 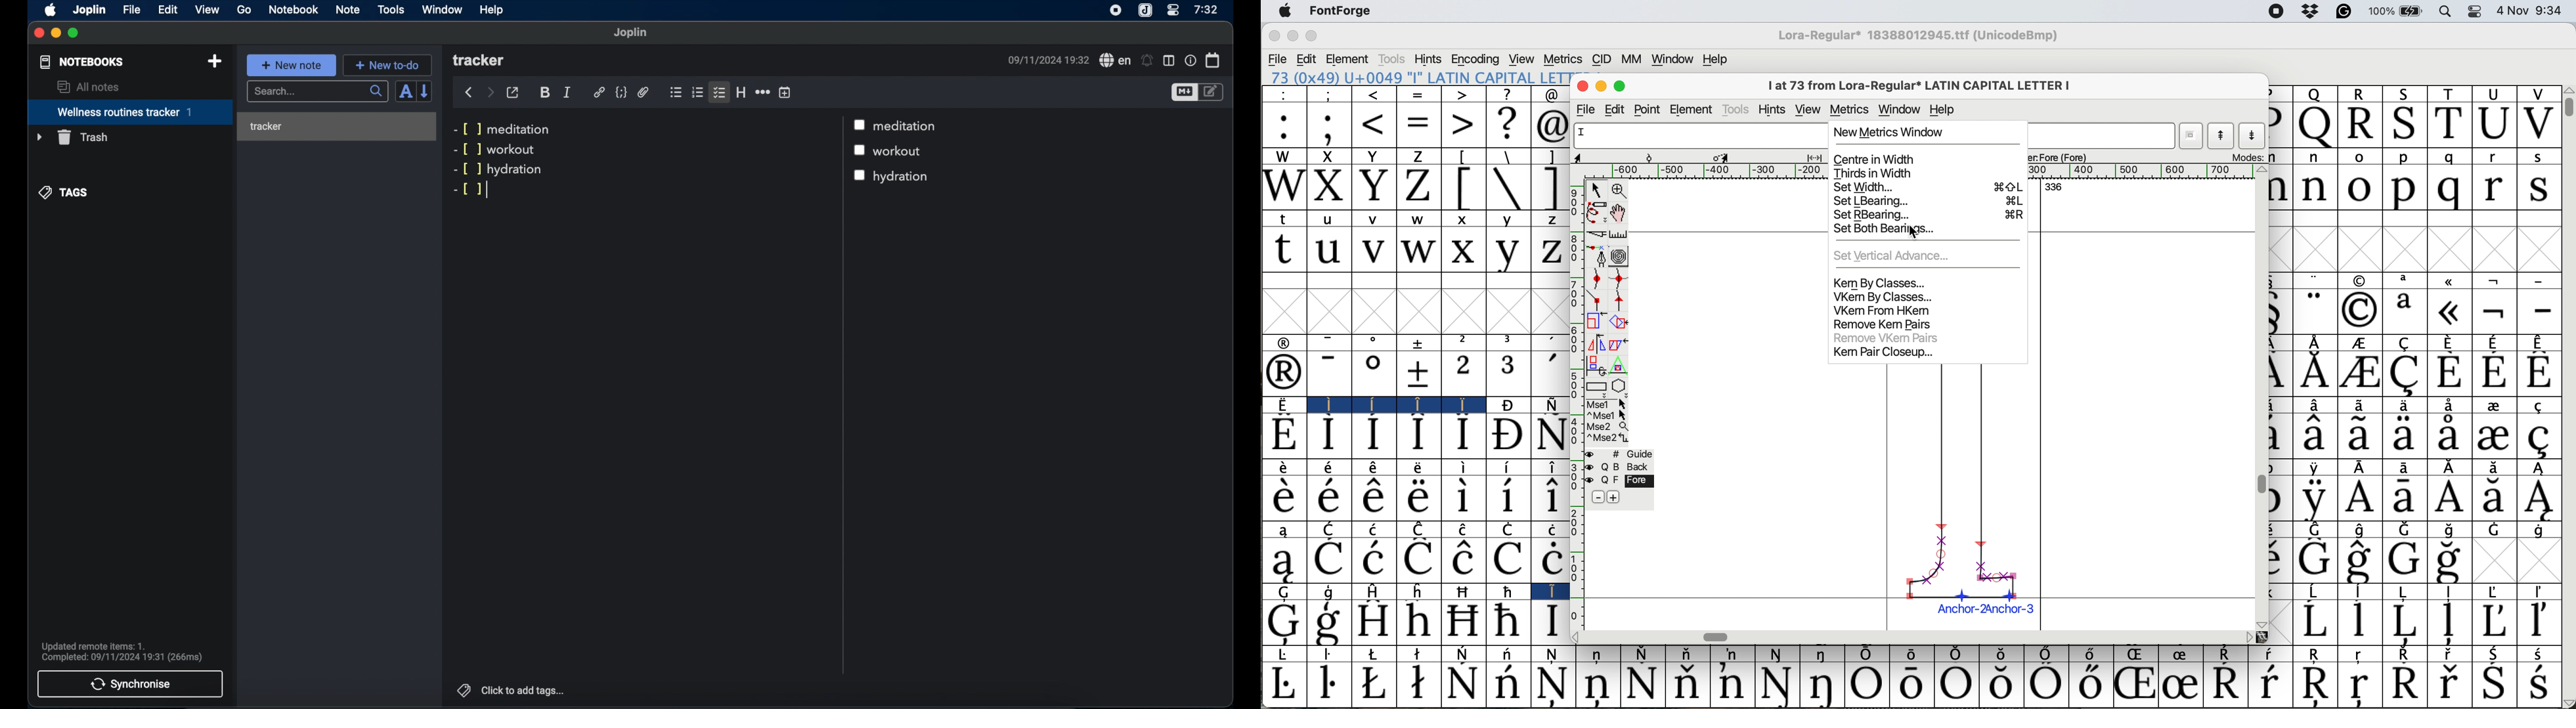 What do you see at coordinates (1328, 435) in the screenshot?
I see `Symbol` at bounding box center [1328, 435].